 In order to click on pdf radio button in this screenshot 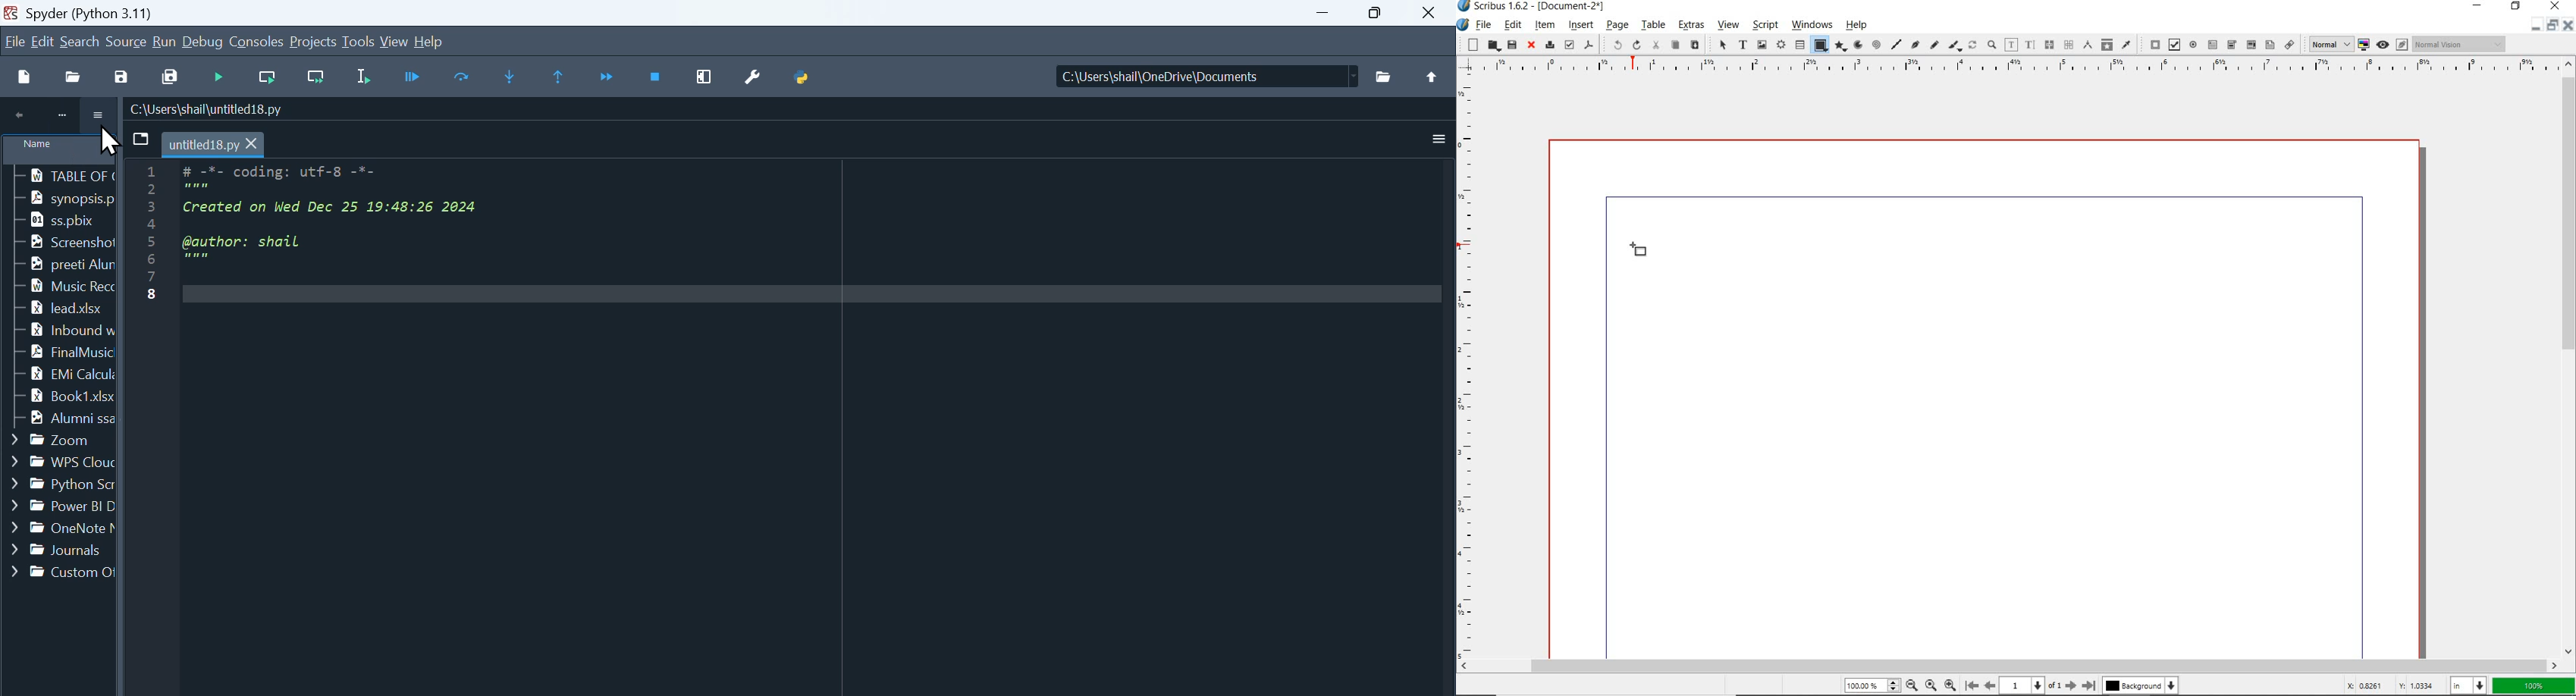, I will do `click(2193, 45)`.